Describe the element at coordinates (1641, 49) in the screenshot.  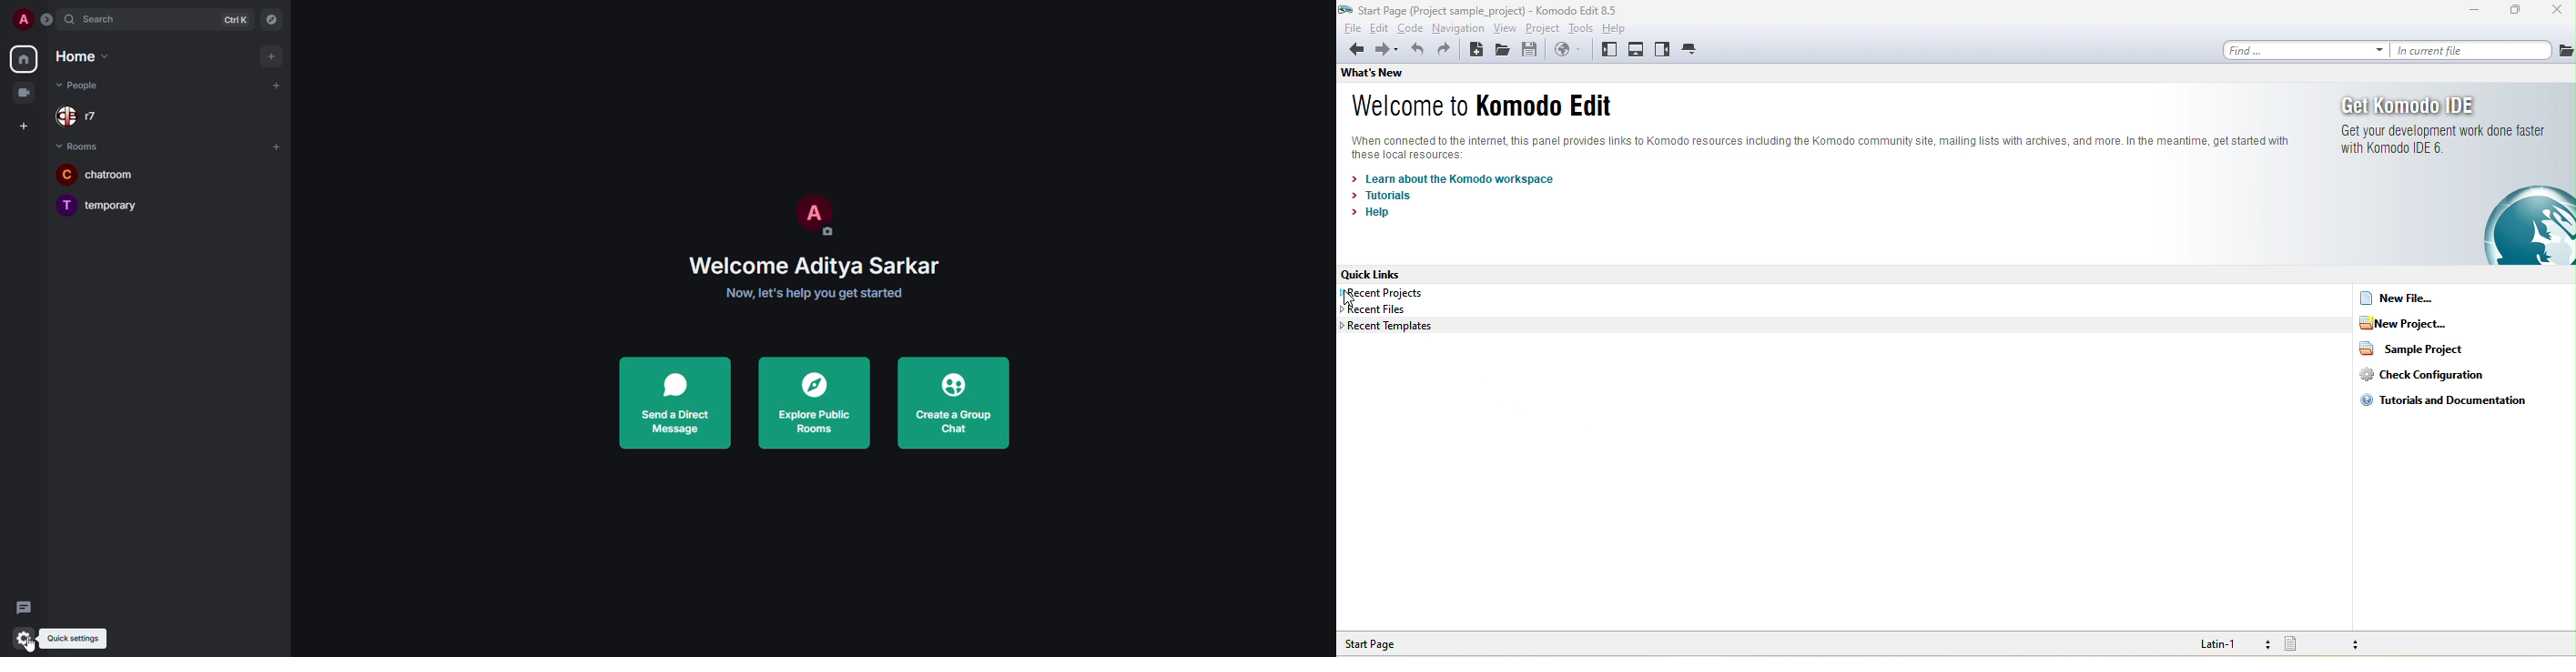
I see `bottom pane` at that location.